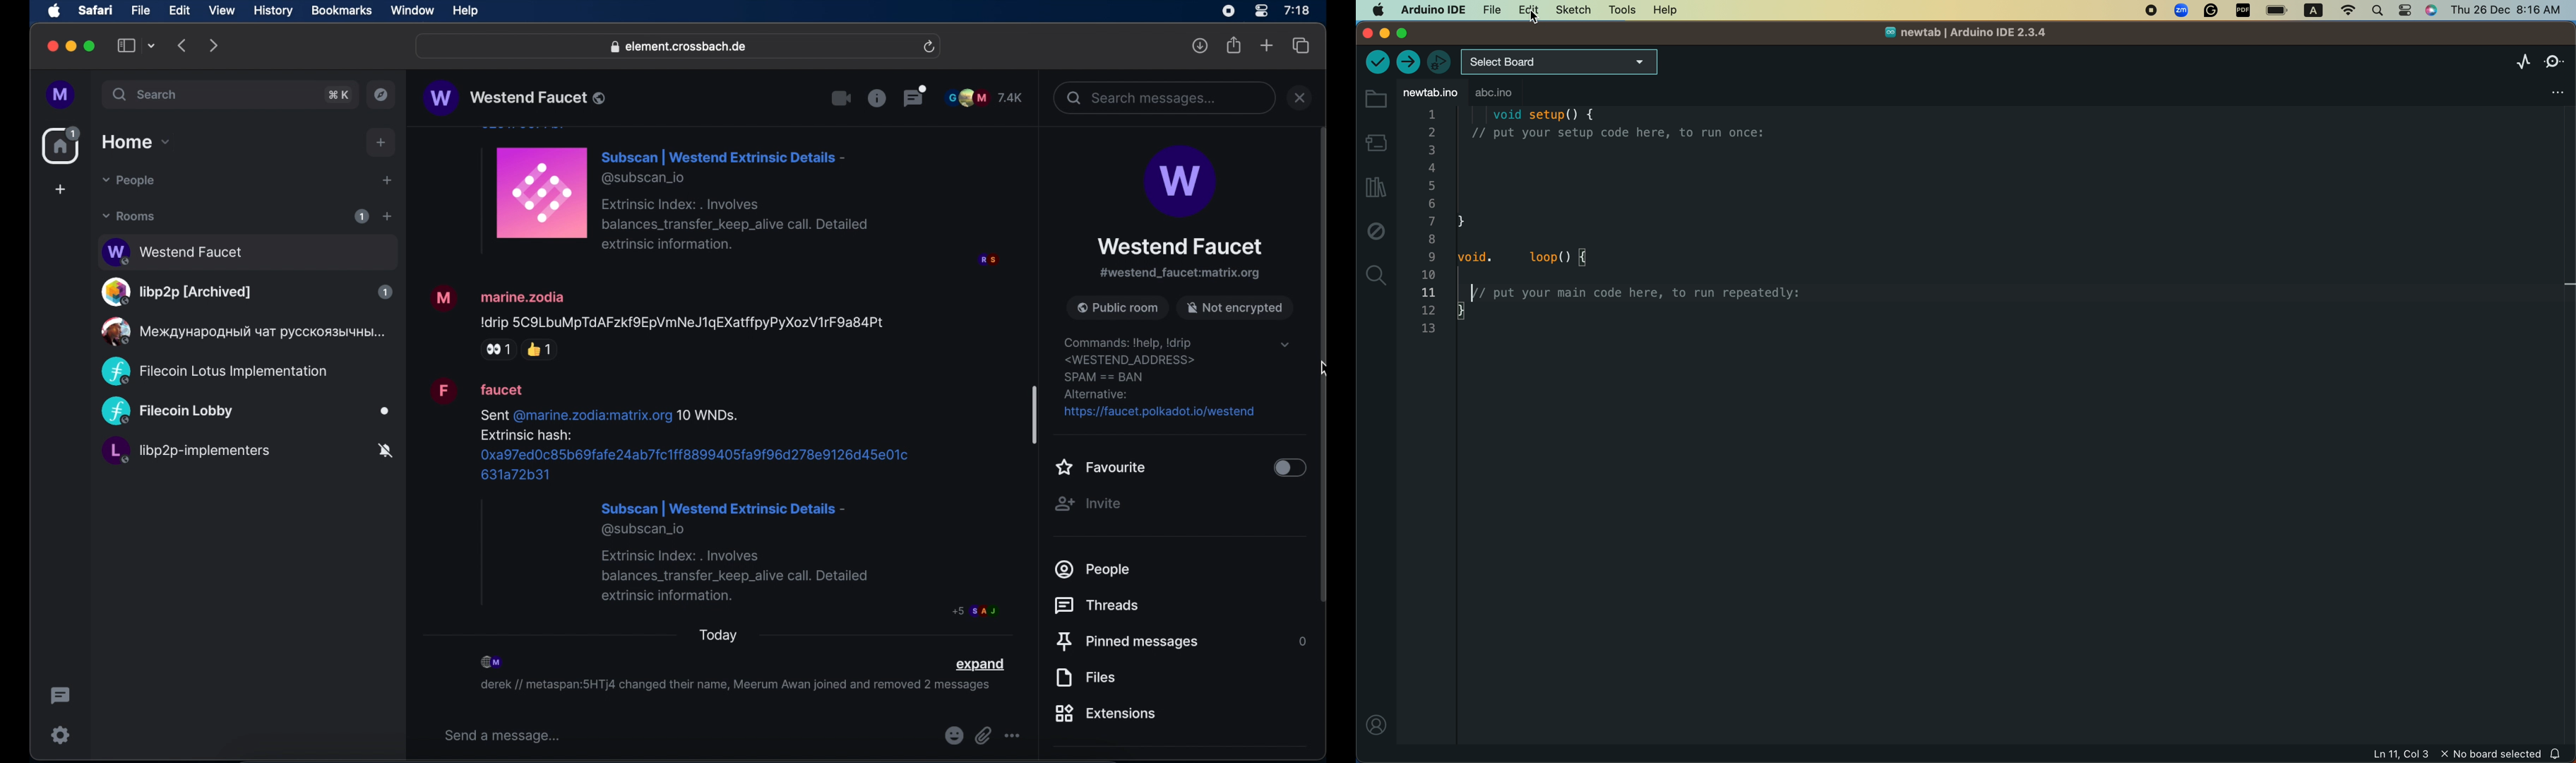 Image resolution: width=2576 pixels, height=784 pixels. Describe the element at coordinates (1034, 414) in the screenshot. I see `scroll box` at that location.